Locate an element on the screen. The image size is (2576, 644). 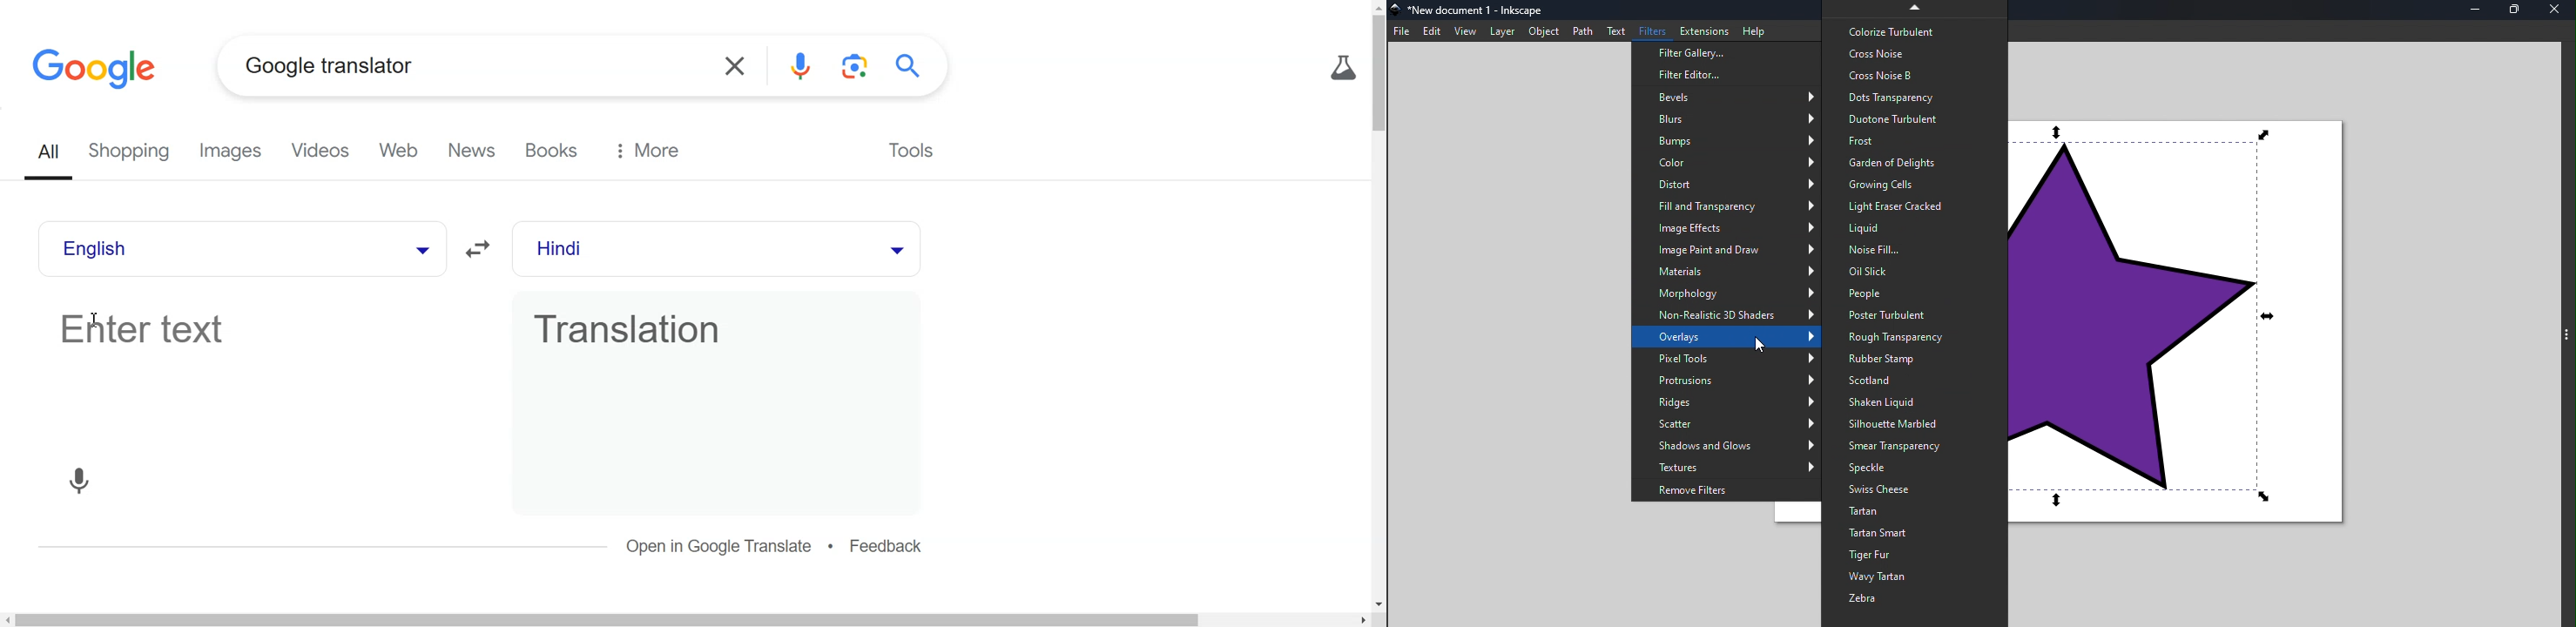
Enter Text is located at coordinates (253, 368).